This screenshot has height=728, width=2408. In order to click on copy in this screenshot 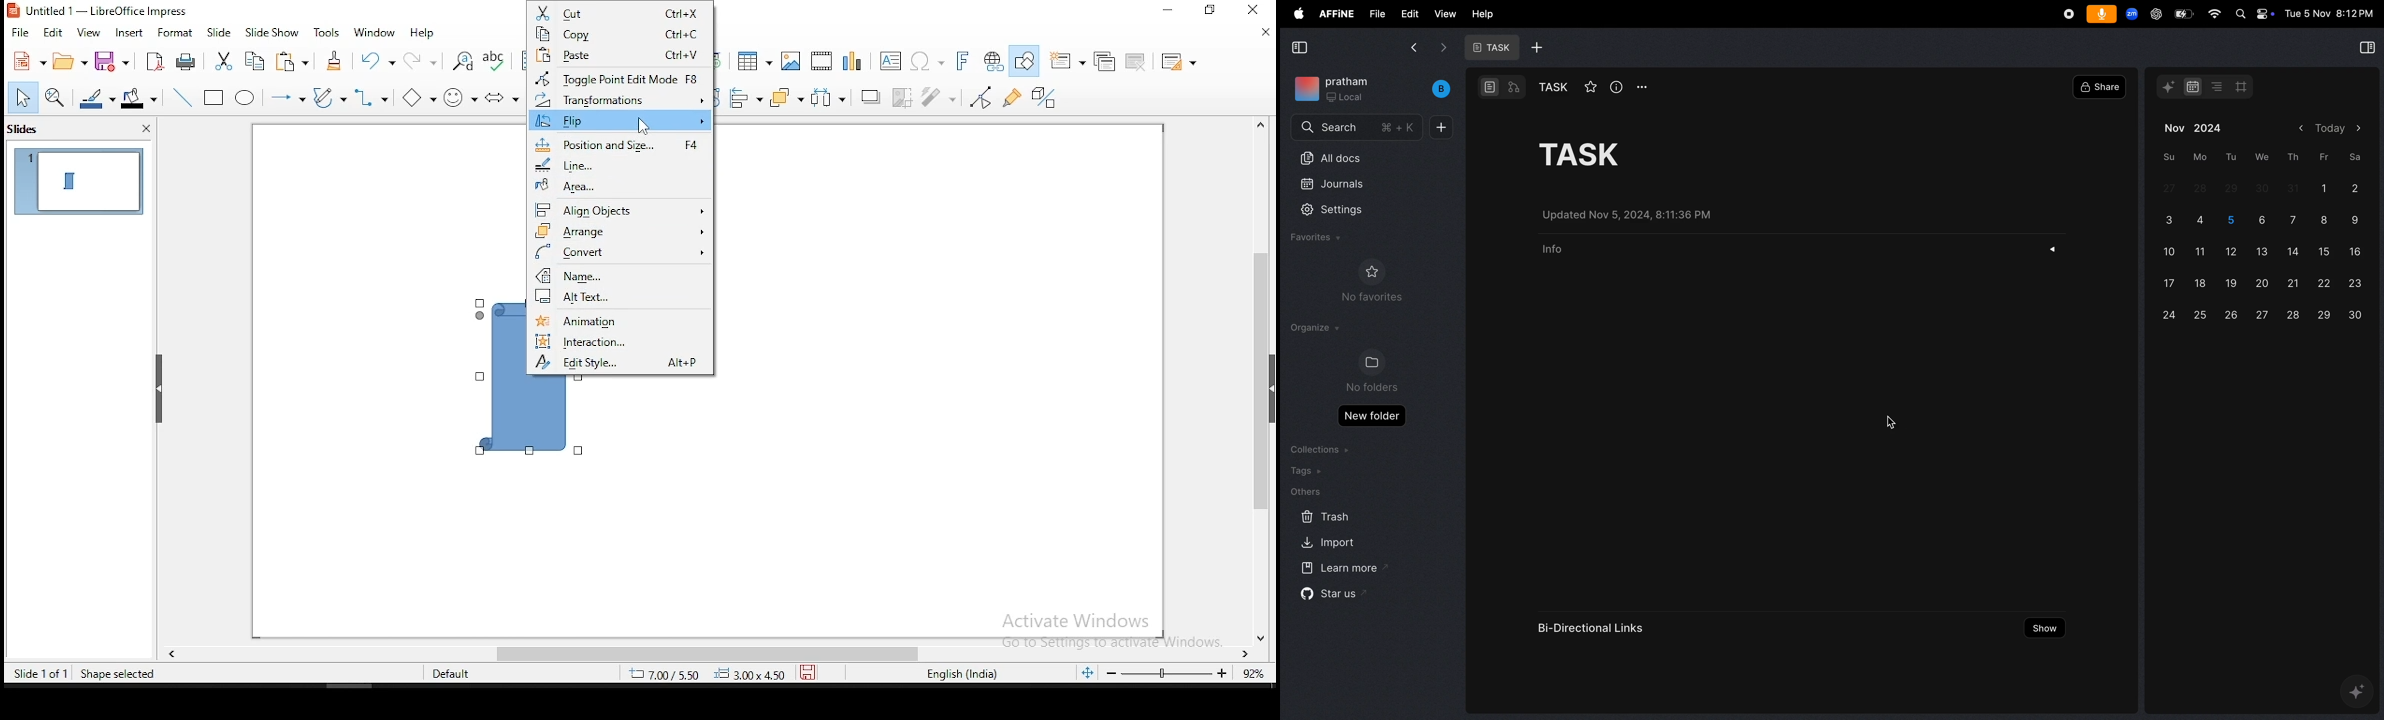, I will do `click(254, 59)`.